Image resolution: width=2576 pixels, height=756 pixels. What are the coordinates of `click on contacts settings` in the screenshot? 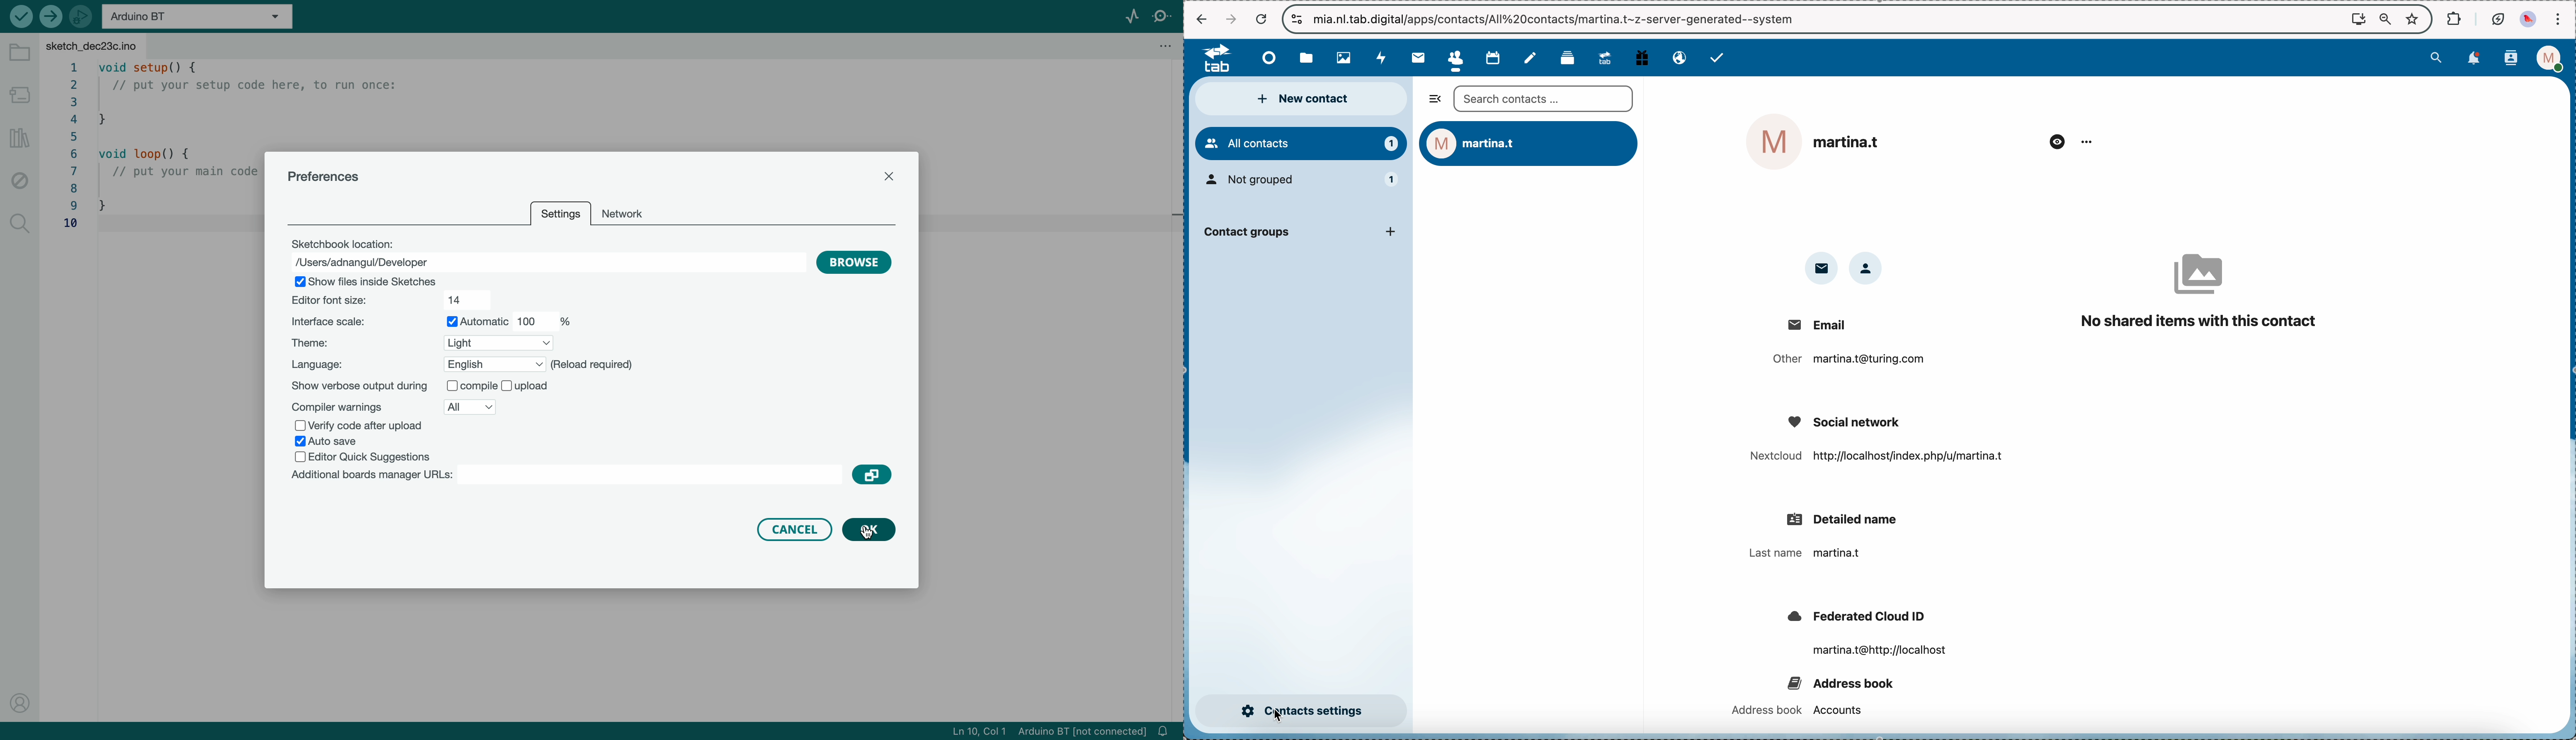 It's located at (1302, 712).